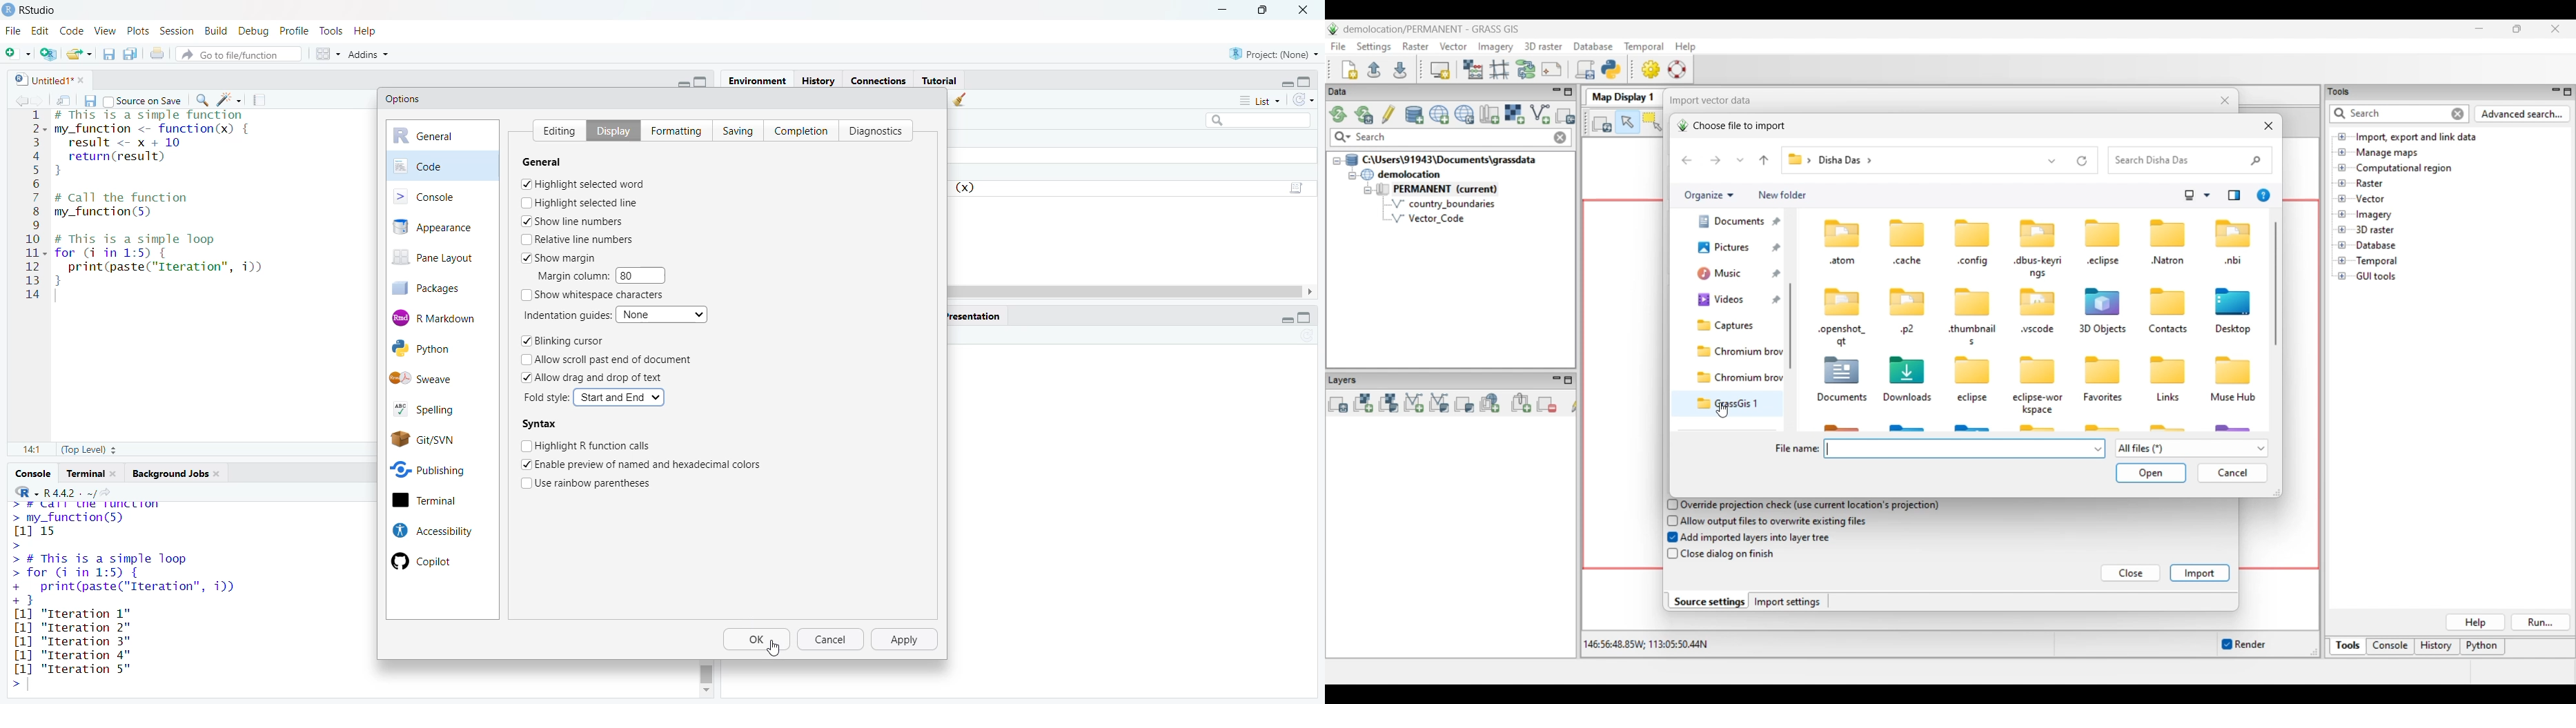 This screenshot has height=728, width=2576. I want to click on environment, so click(759, 81).